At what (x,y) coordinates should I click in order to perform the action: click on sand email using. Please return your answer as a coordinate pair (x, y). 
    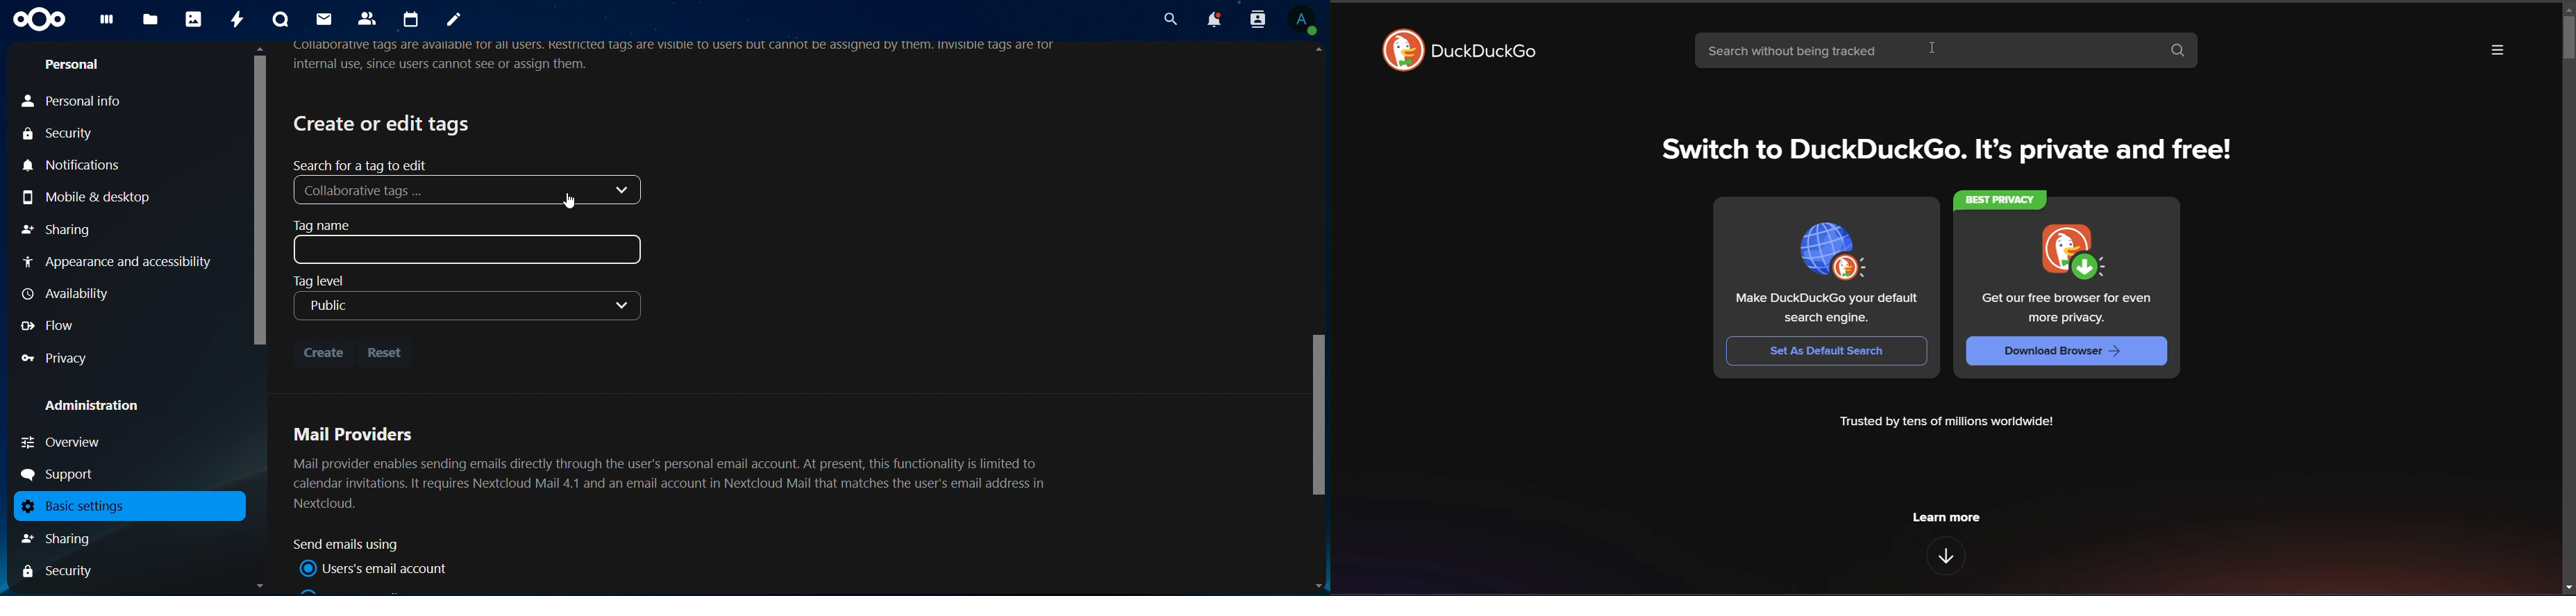
    Looking at the image, I should click on (352, 545).